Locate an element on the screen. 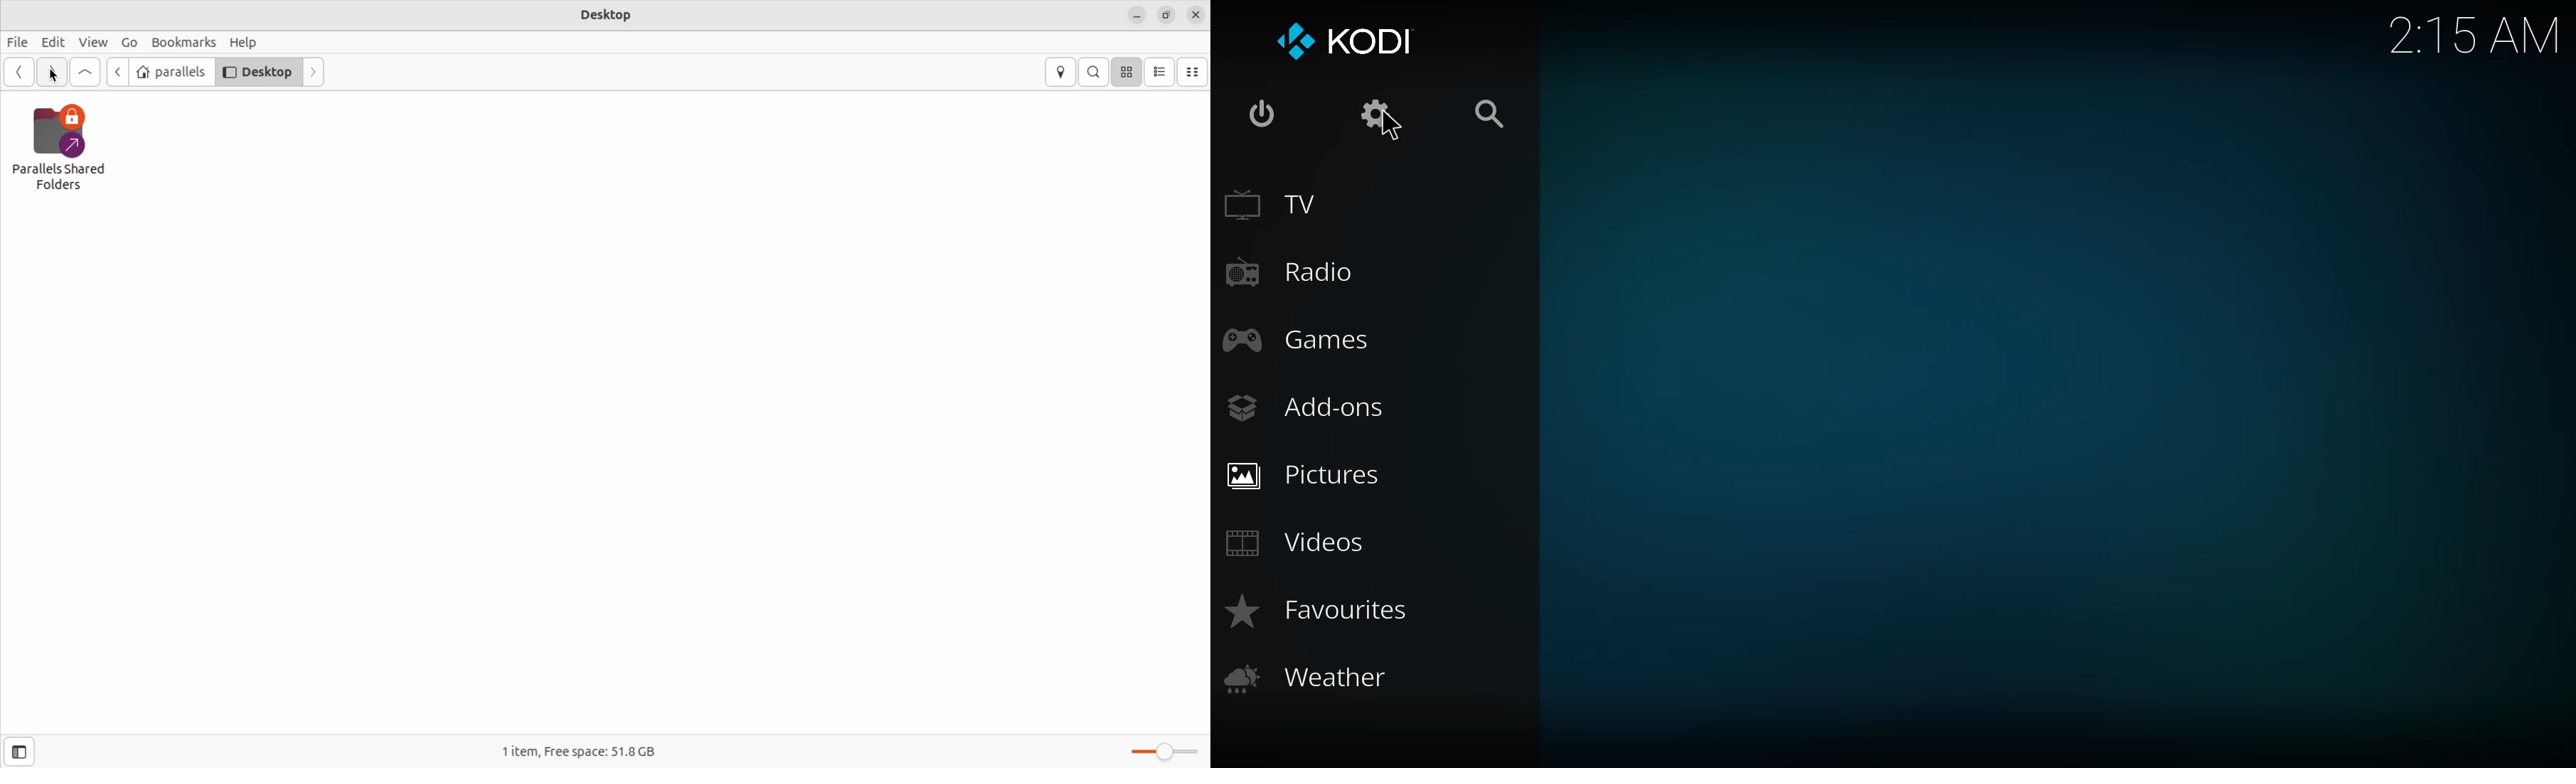 Image resolution: width=2576 pixels, height=784 pixels. search is located at coordinates (1489, 112).